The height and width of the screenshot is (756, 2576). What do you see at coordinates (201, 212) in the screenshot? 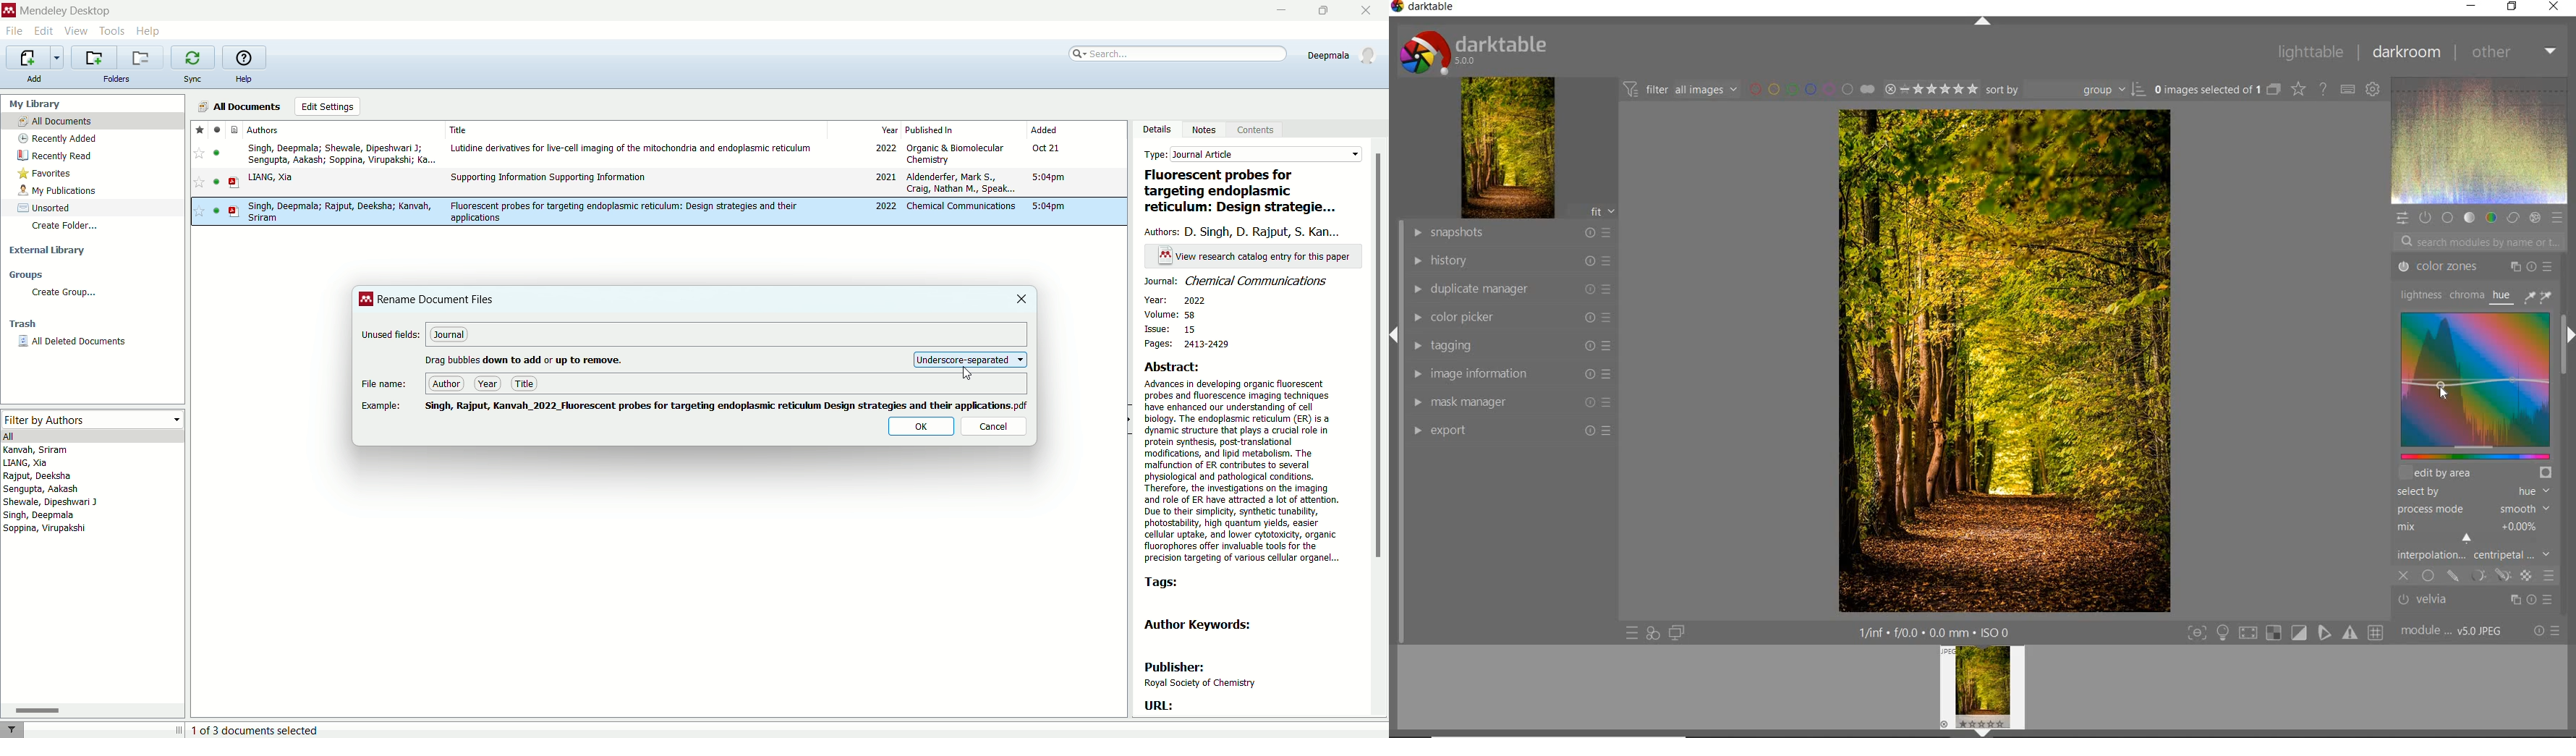
I see `favorite` at bounding box center [201, 212].